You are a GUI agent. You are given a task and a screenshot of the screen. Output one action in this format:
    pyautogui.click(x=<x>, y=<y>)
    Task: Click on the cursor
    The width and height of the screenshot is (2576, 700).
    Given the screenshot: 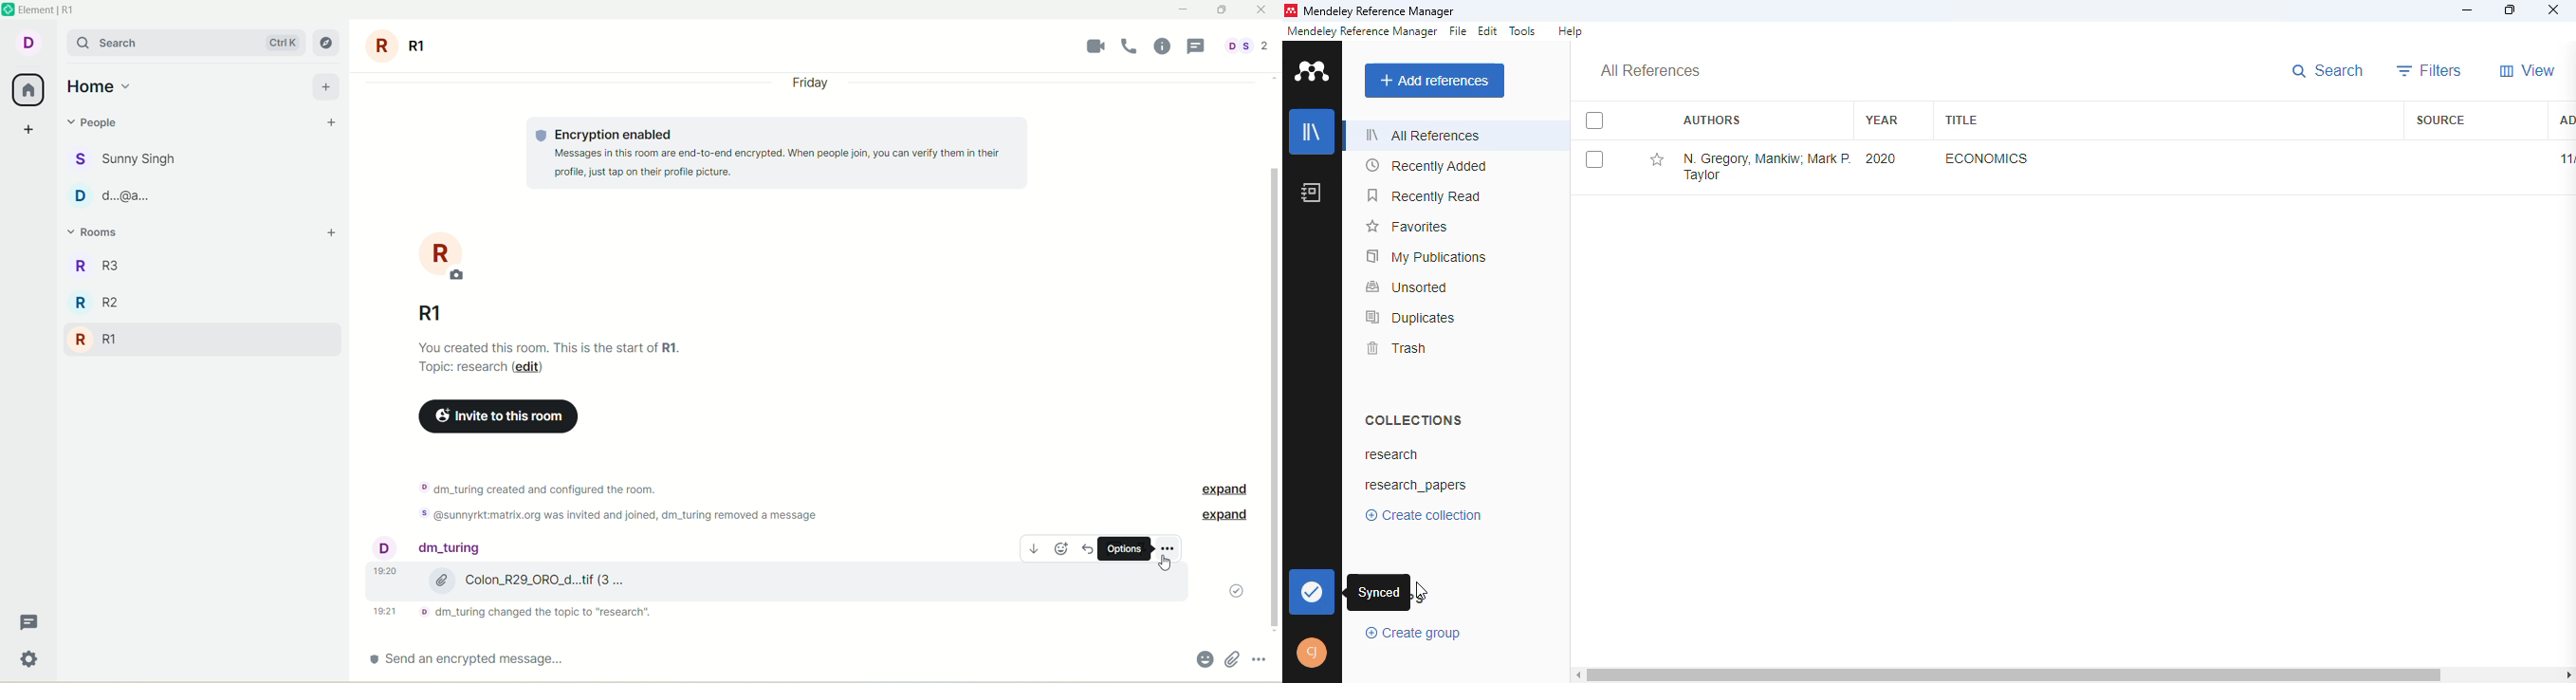 What is the action you would take?
    pyautogui.click(x=1422, y=592)
    